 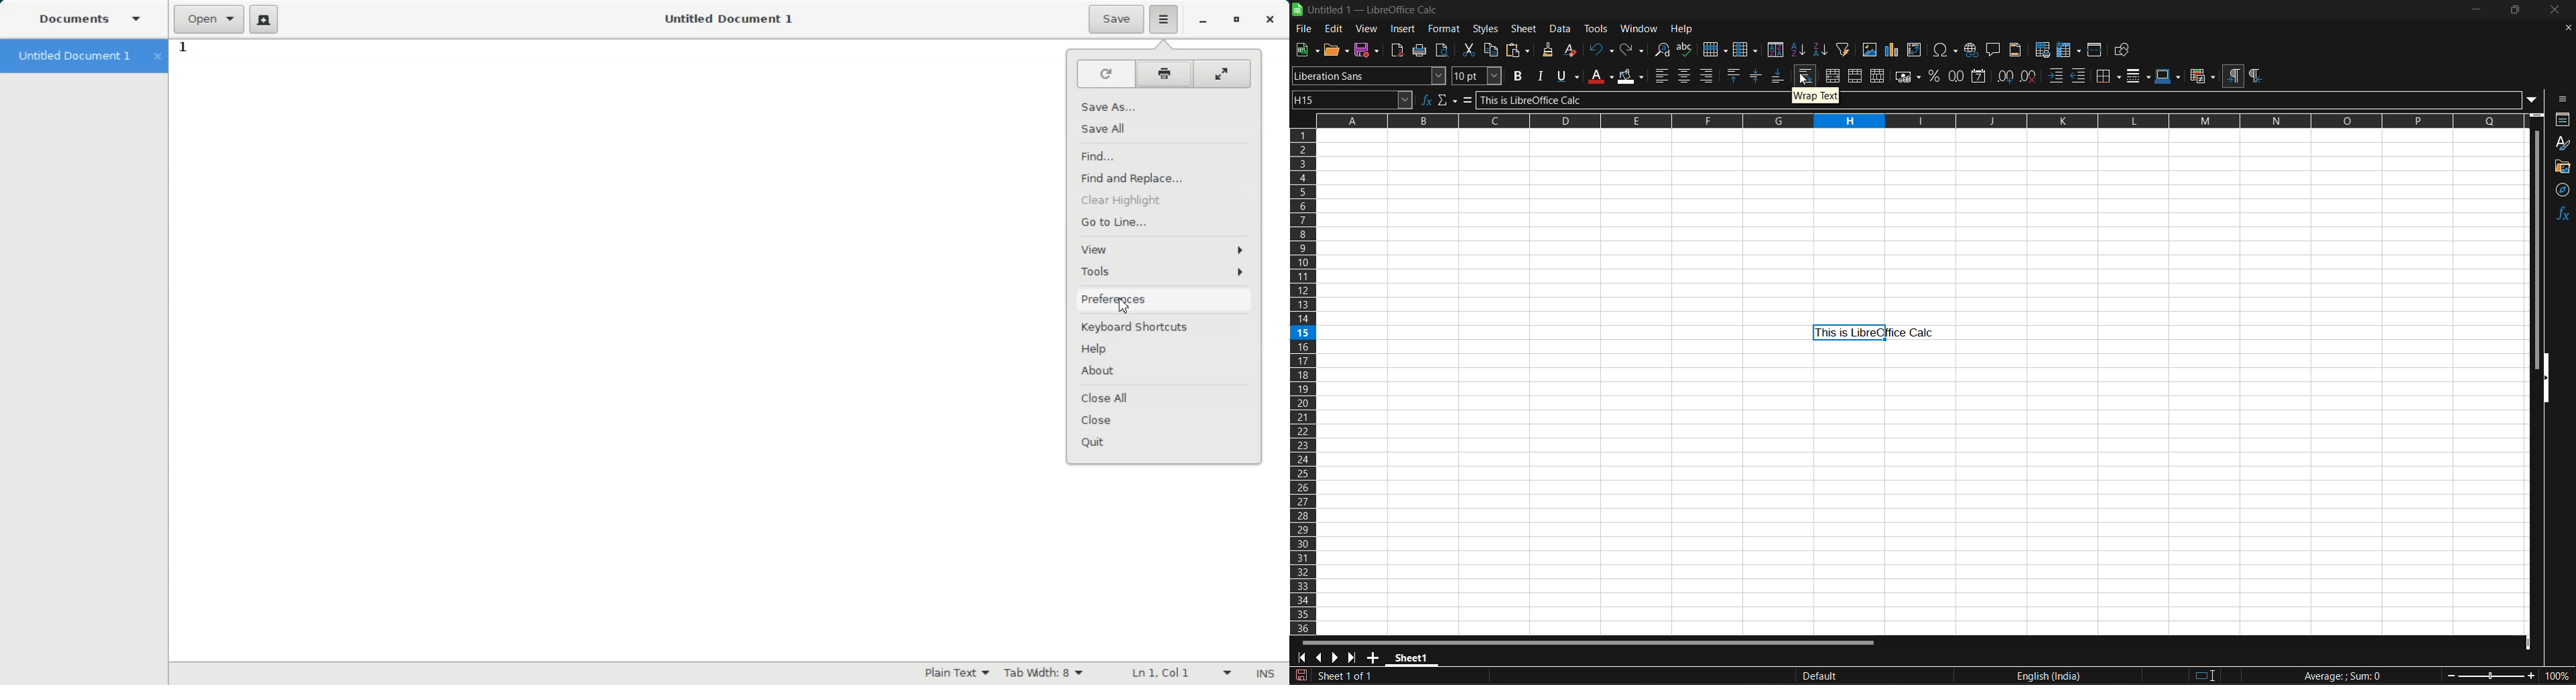 I want to click on export directly as pdf, so click(x=1398, y=50).